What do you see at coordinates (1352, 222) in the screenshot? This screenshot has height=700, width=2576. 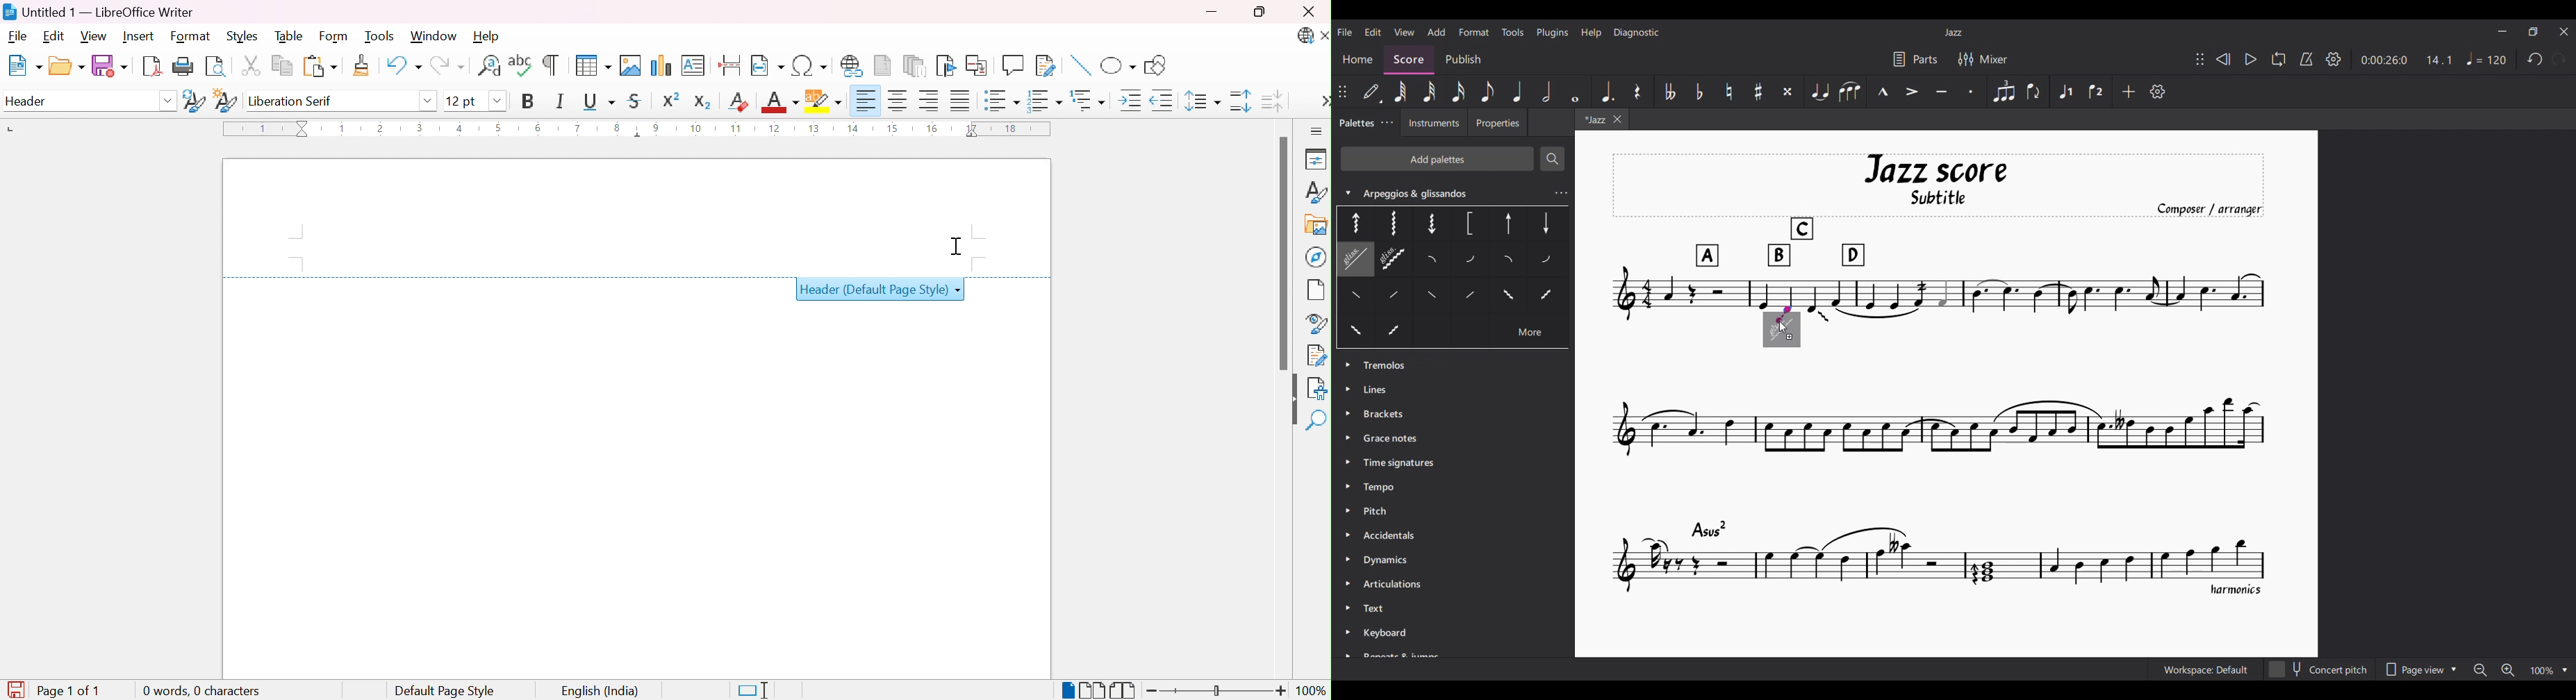 I see `Options under current selected palette` at bounding box center [1352, 222].